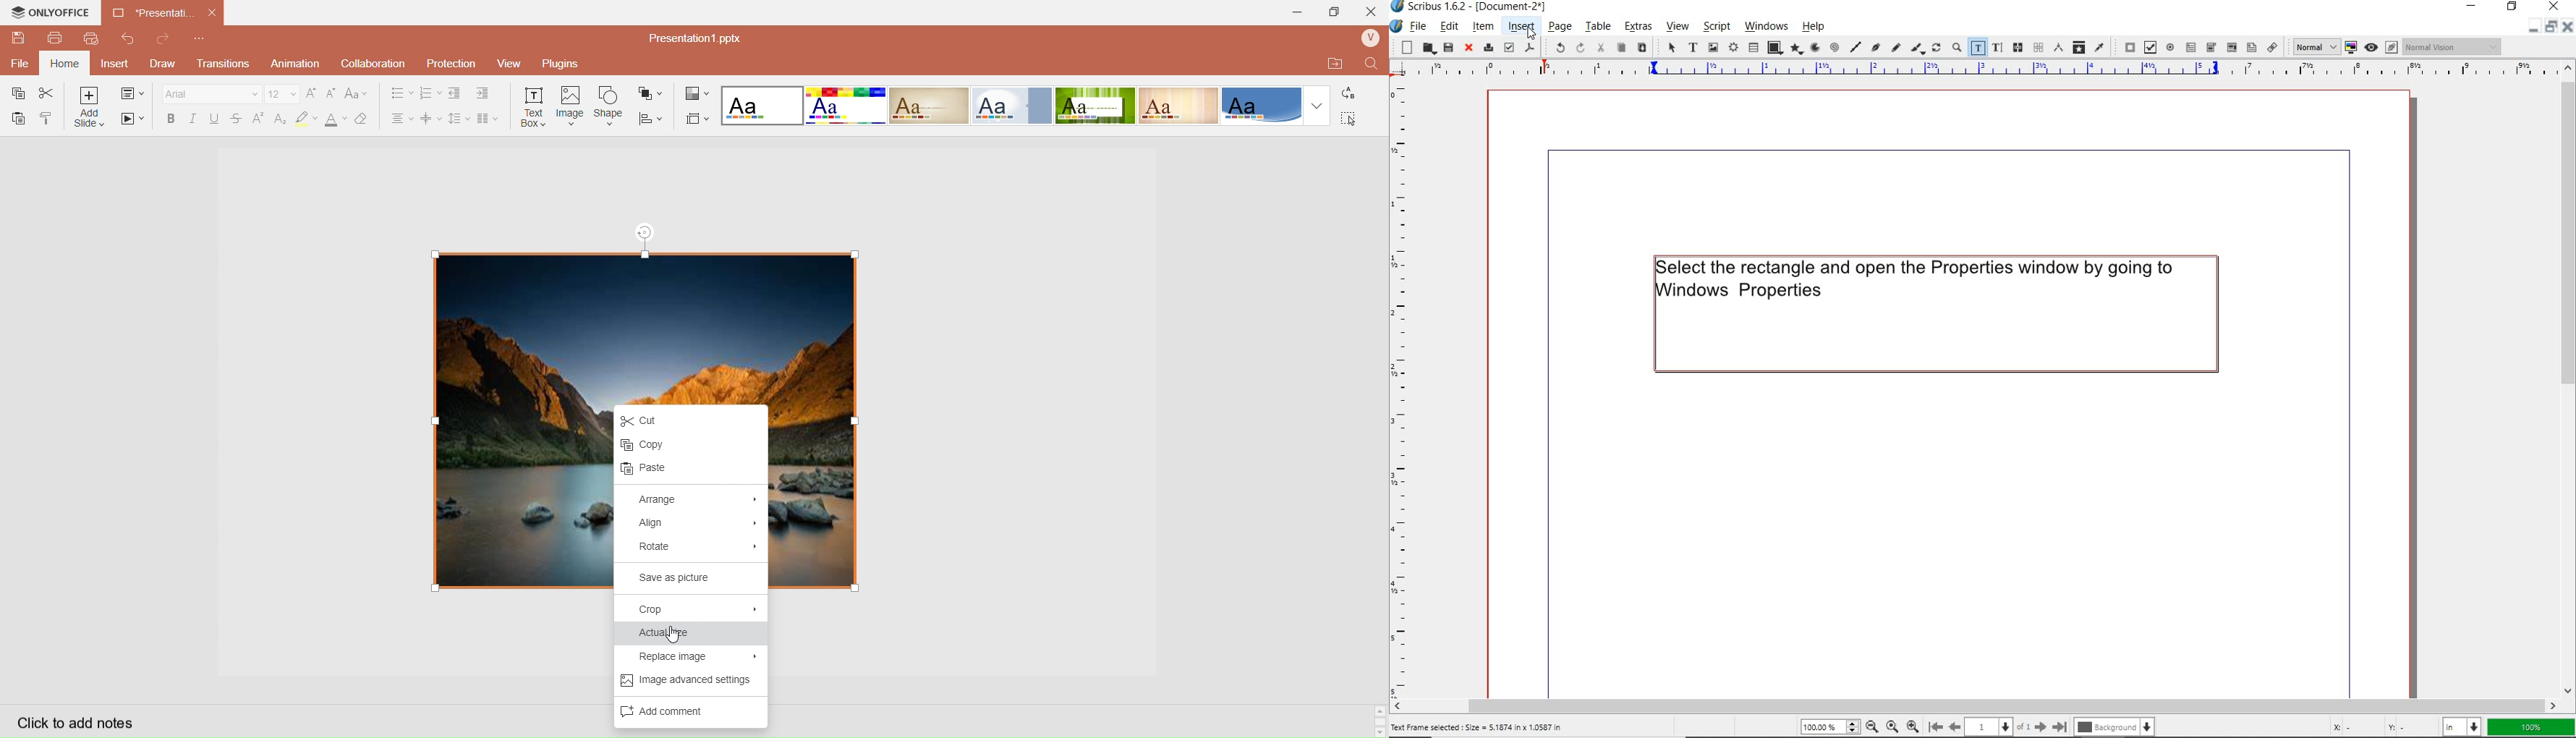 The height and width of the screenshot is (756, 2576). I want to click on go to last [page, so click(2060, 726).